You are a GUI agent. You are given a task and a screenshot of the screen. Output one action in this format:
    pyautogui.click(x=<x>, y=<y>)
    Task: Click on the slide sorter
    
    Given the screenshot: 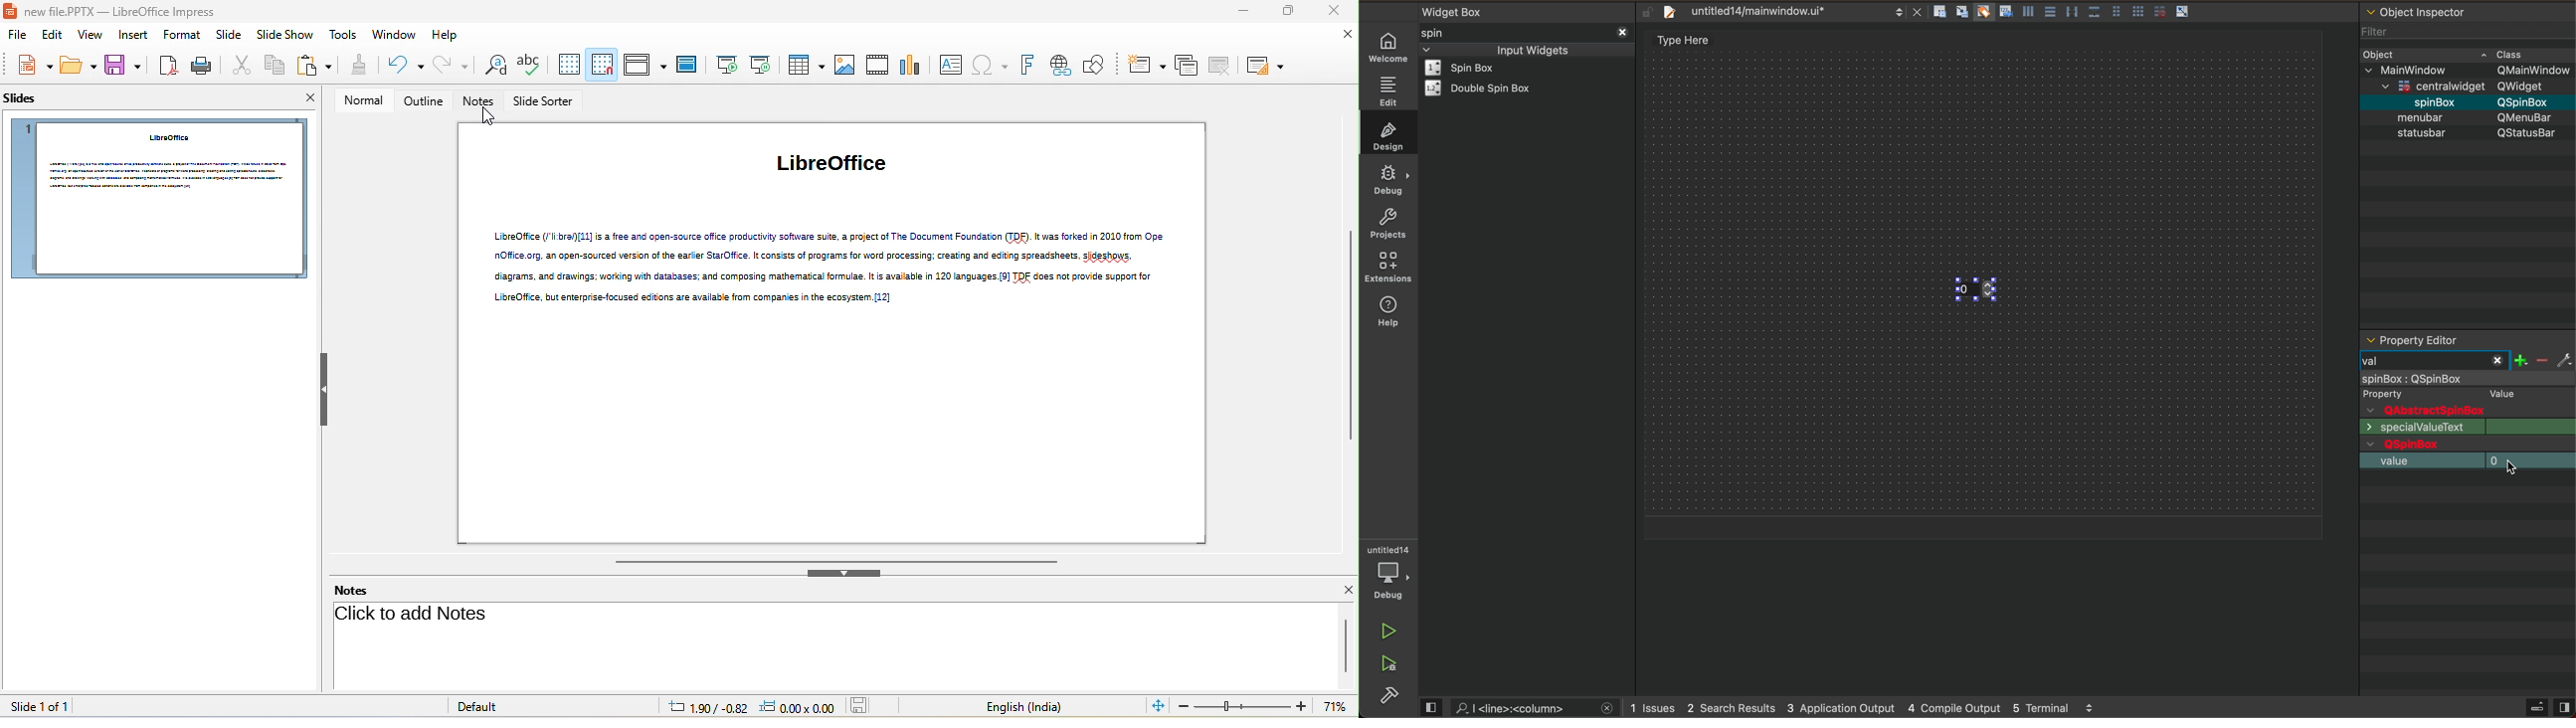 What is the action you would take?
    pyautogui.click(x=546, y=102)
    